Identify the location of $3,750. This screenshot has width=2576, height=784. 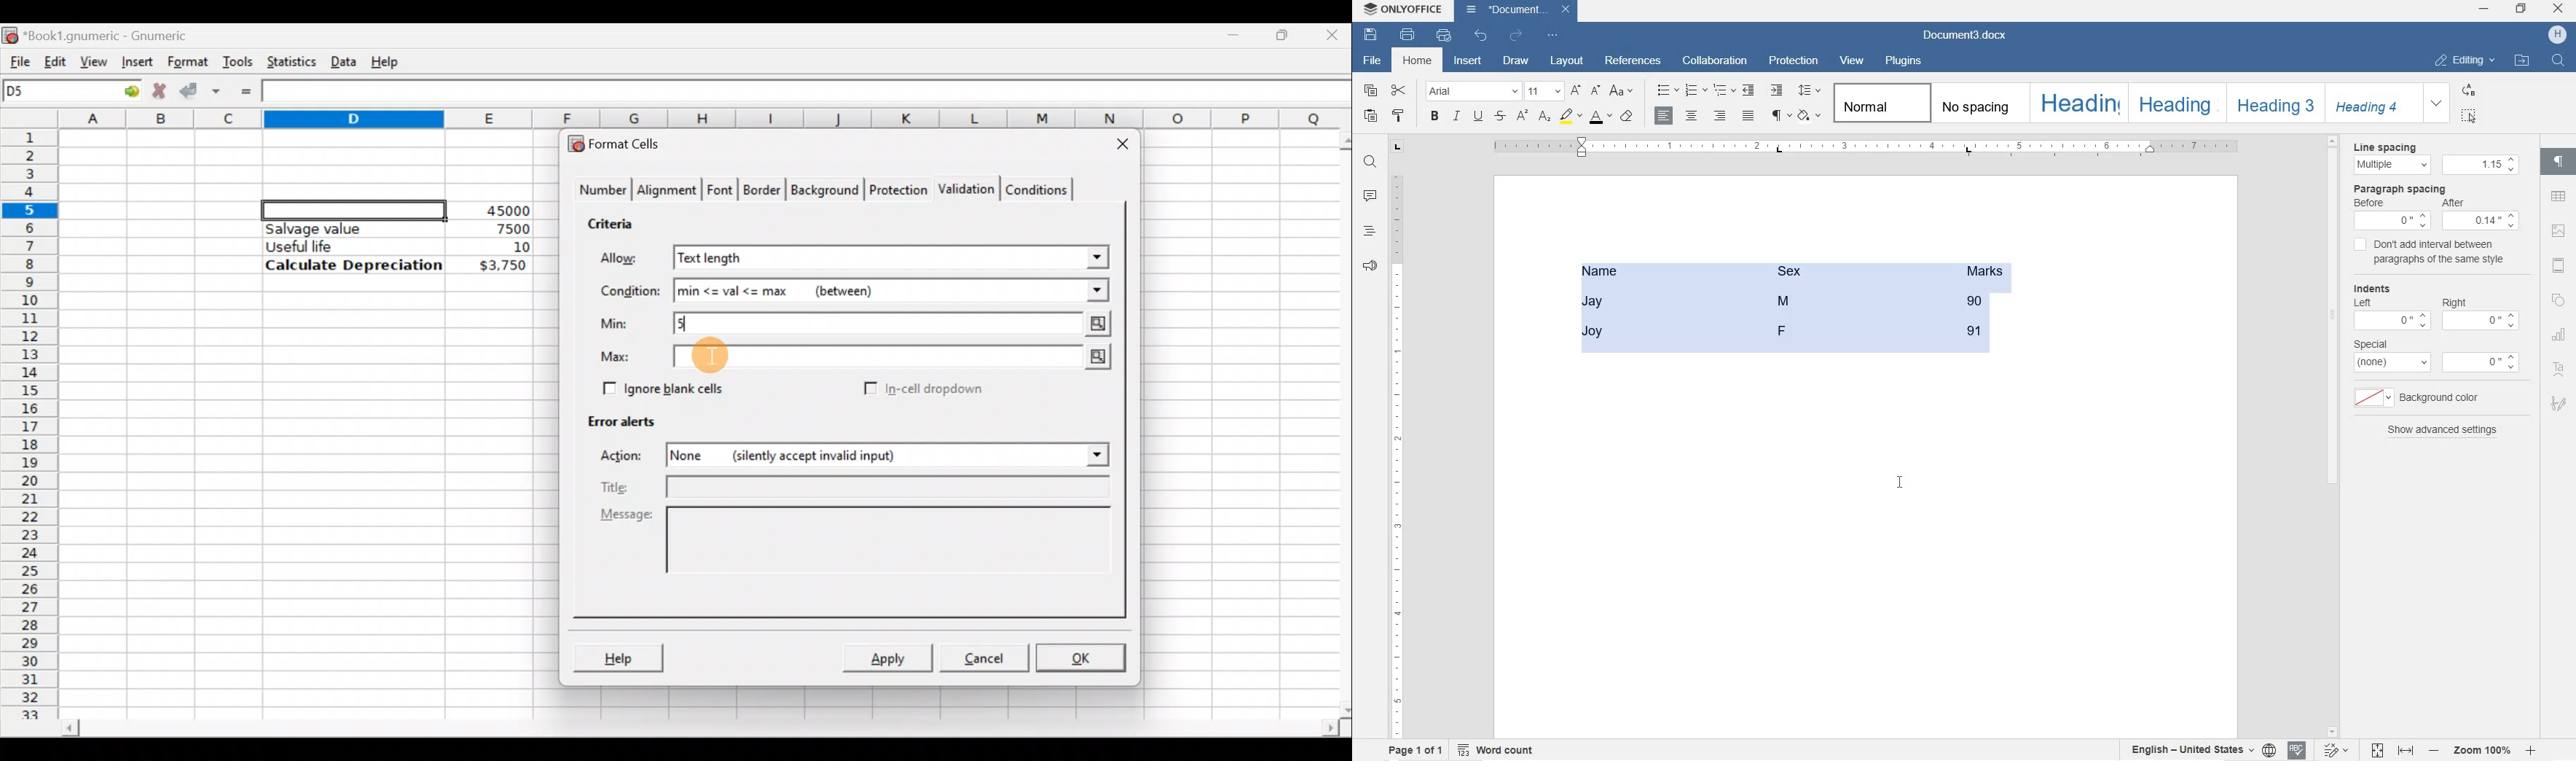
(501, 266).